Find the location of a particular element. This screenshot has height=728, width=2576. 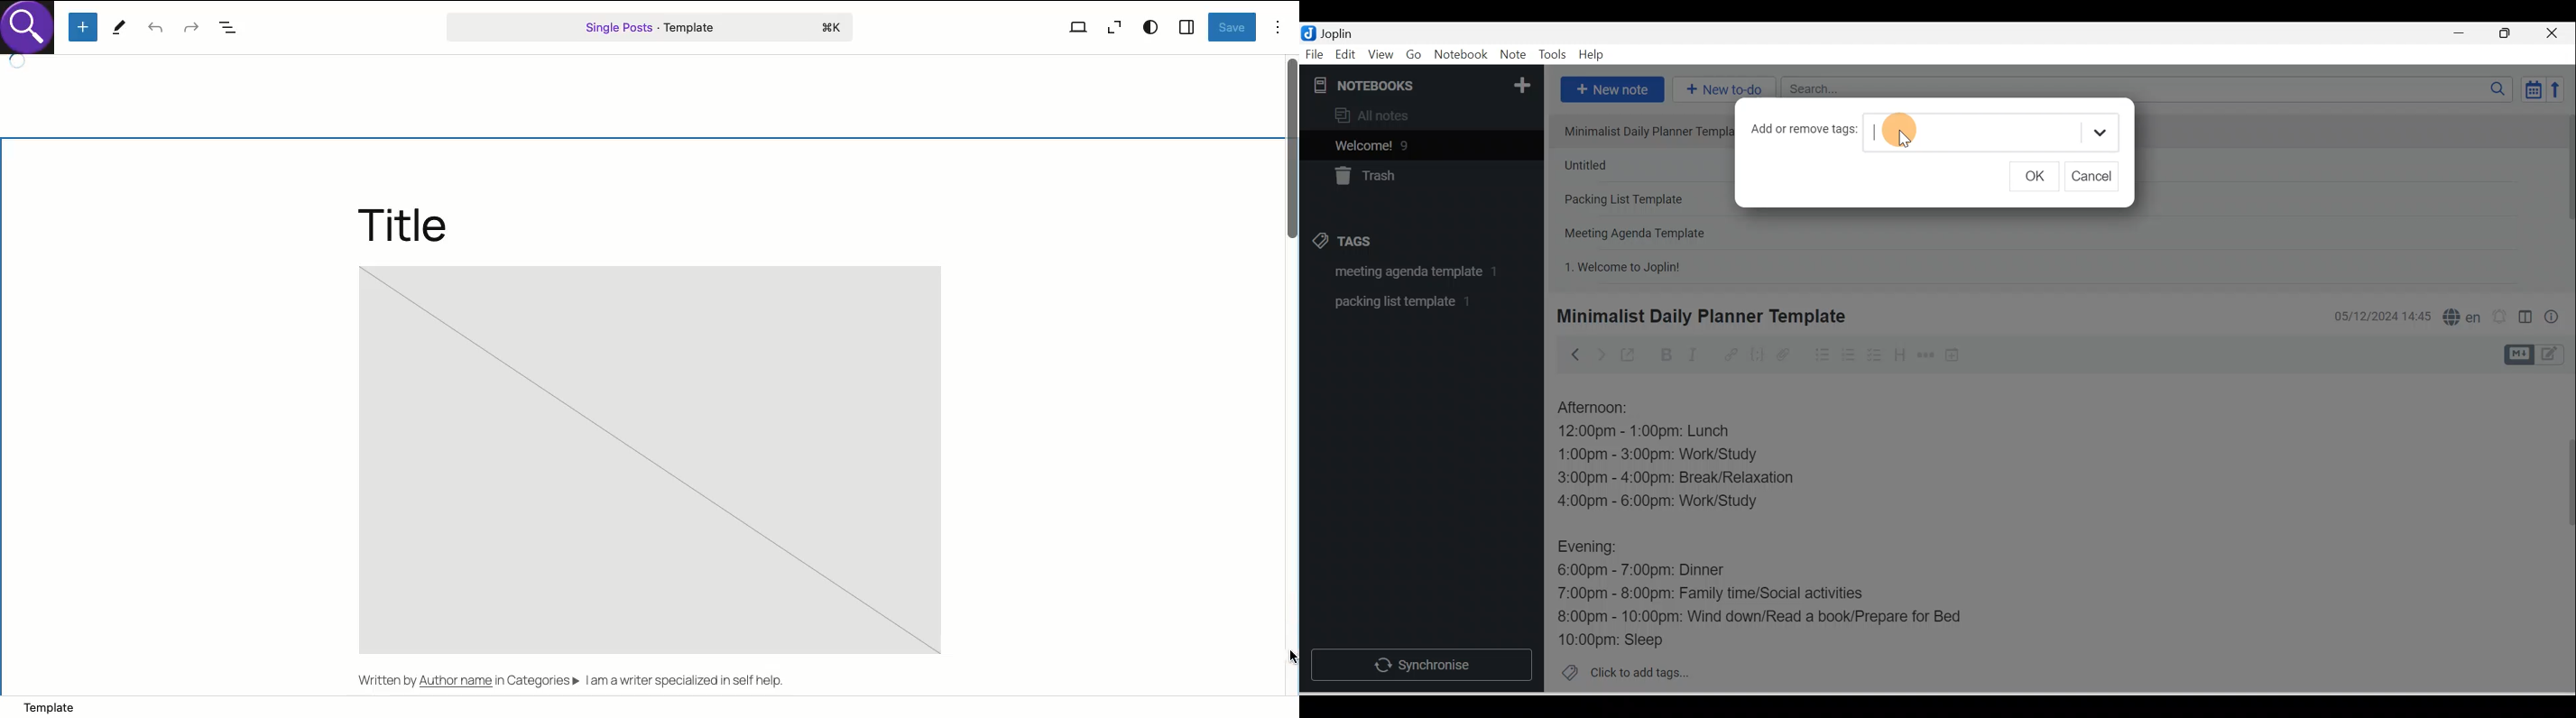

Notebook is located at coordinates (1460, 55).